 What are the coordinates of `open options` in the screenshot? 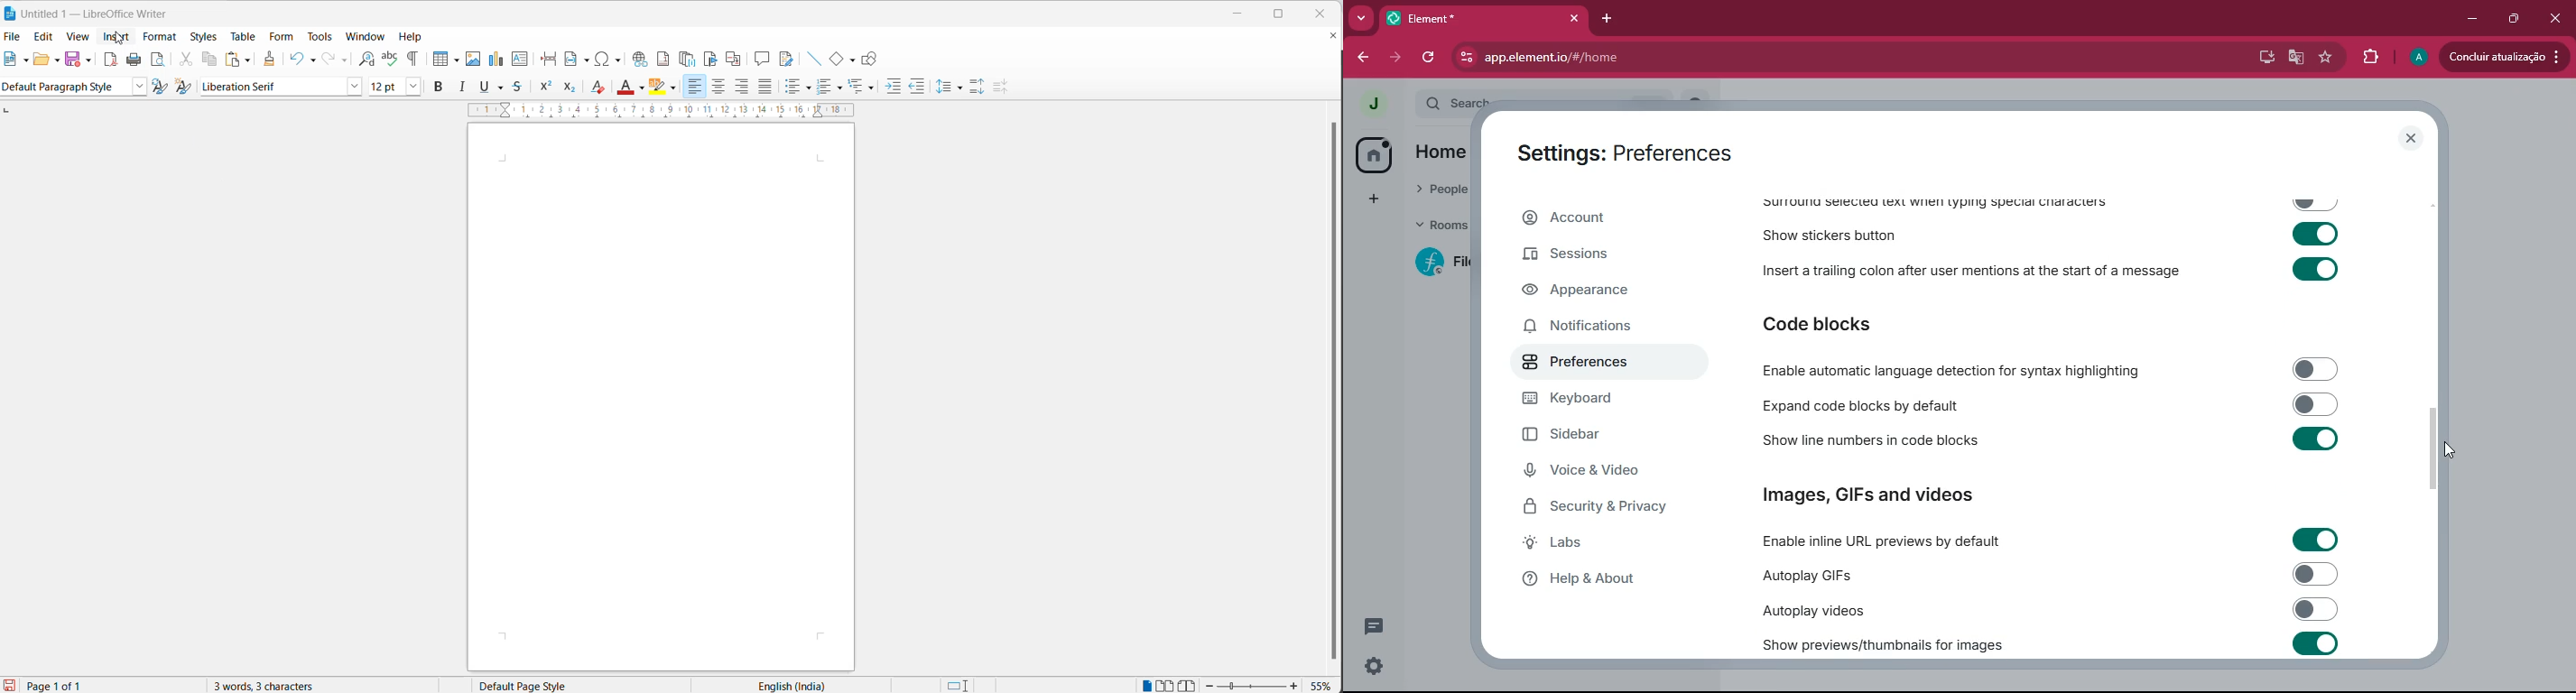 It's located at (52, 61).